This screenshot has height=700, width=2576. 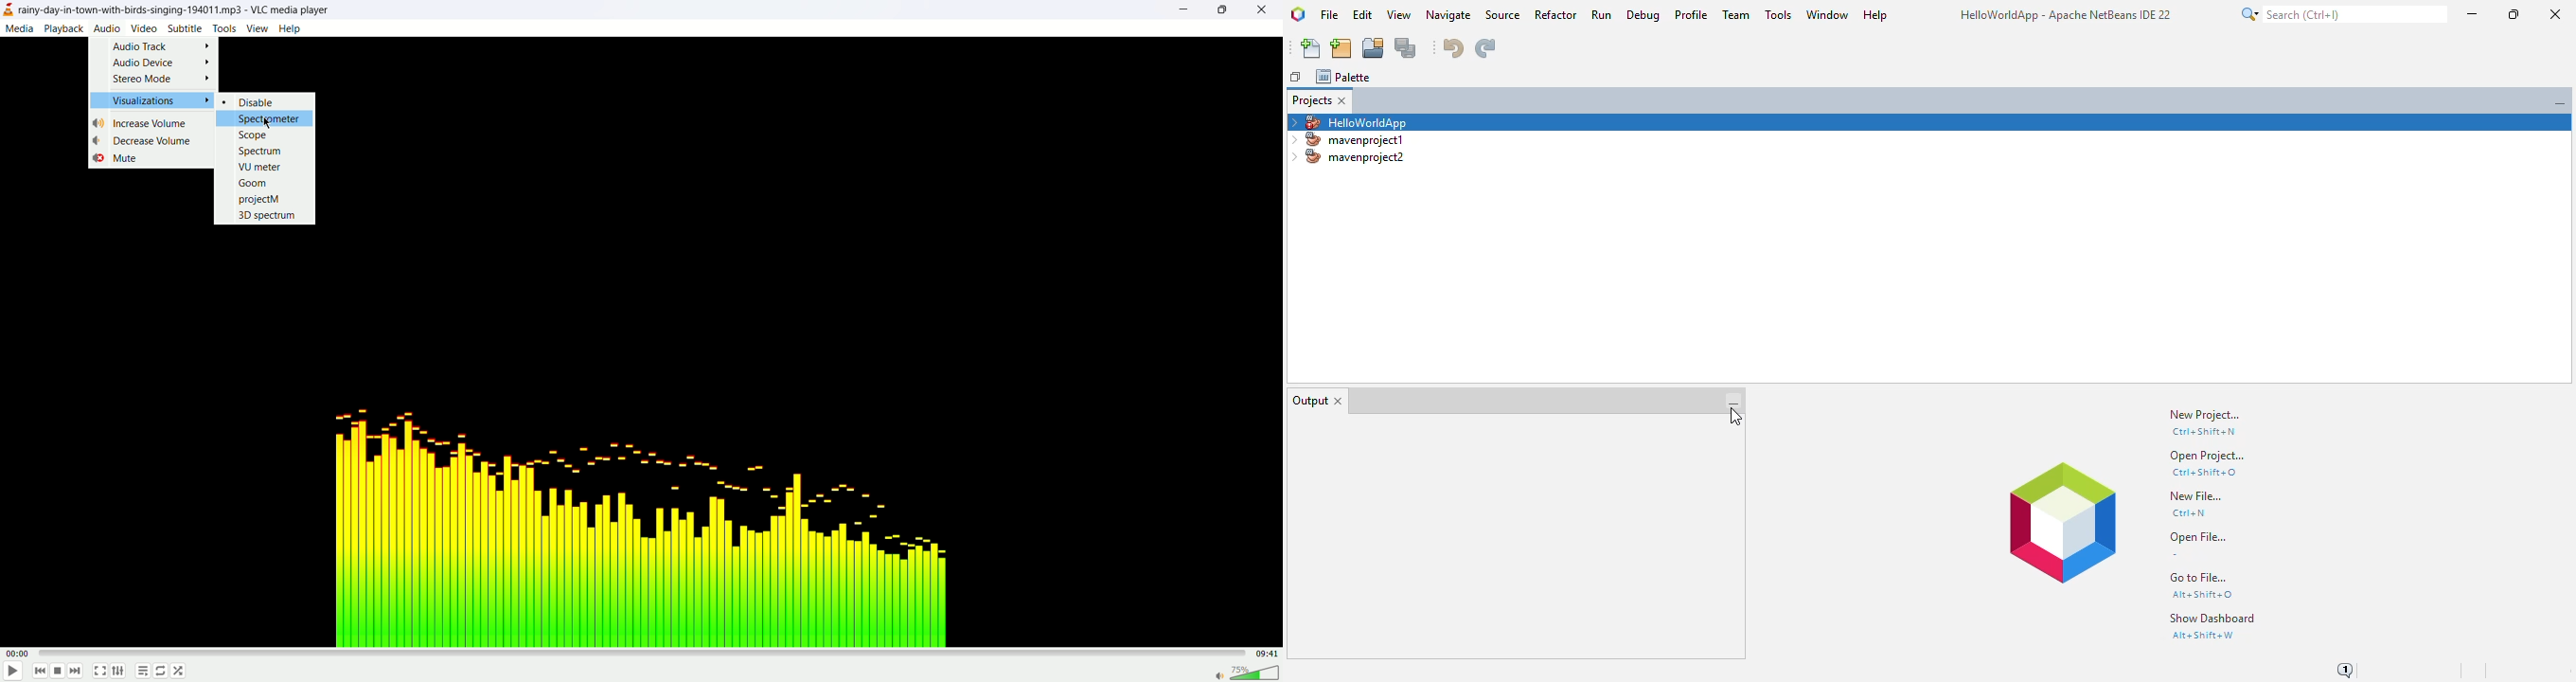 What do you see at coordinates (291, 29) in the screenshot?
I see `help` at bounding box center [291, 29].